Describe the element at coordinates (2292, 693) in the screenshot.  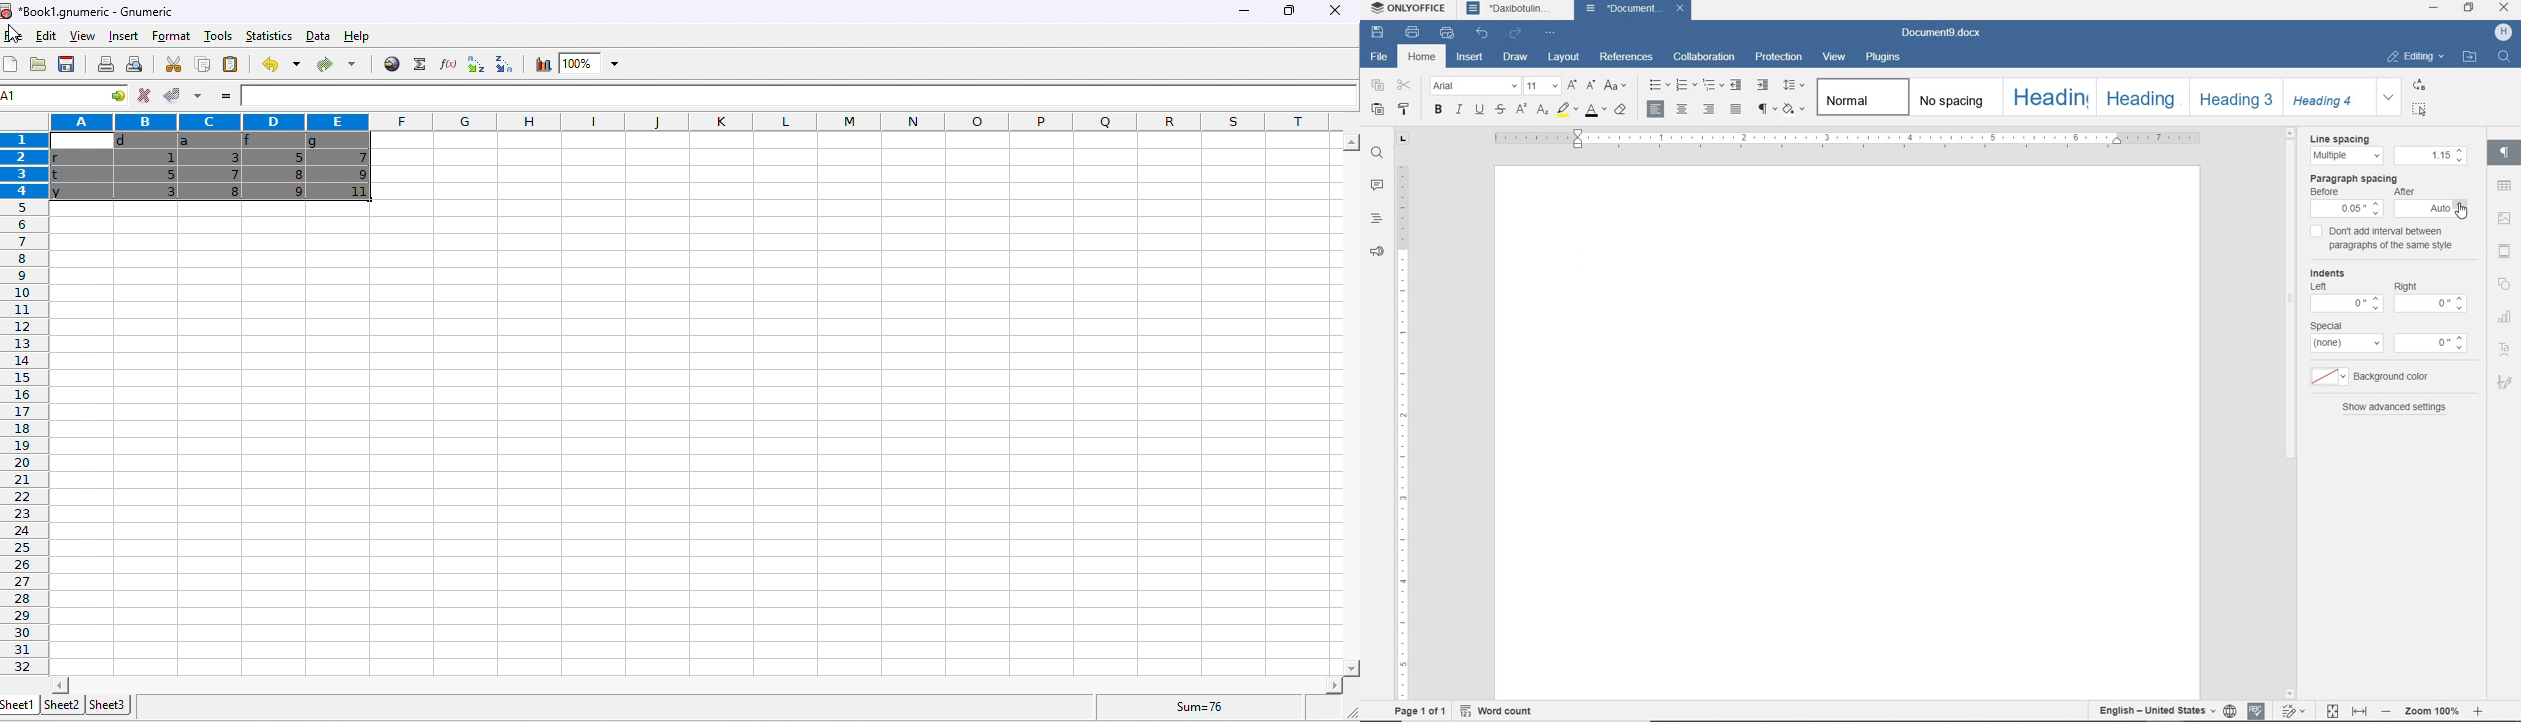
I see `scroll down` at that location.